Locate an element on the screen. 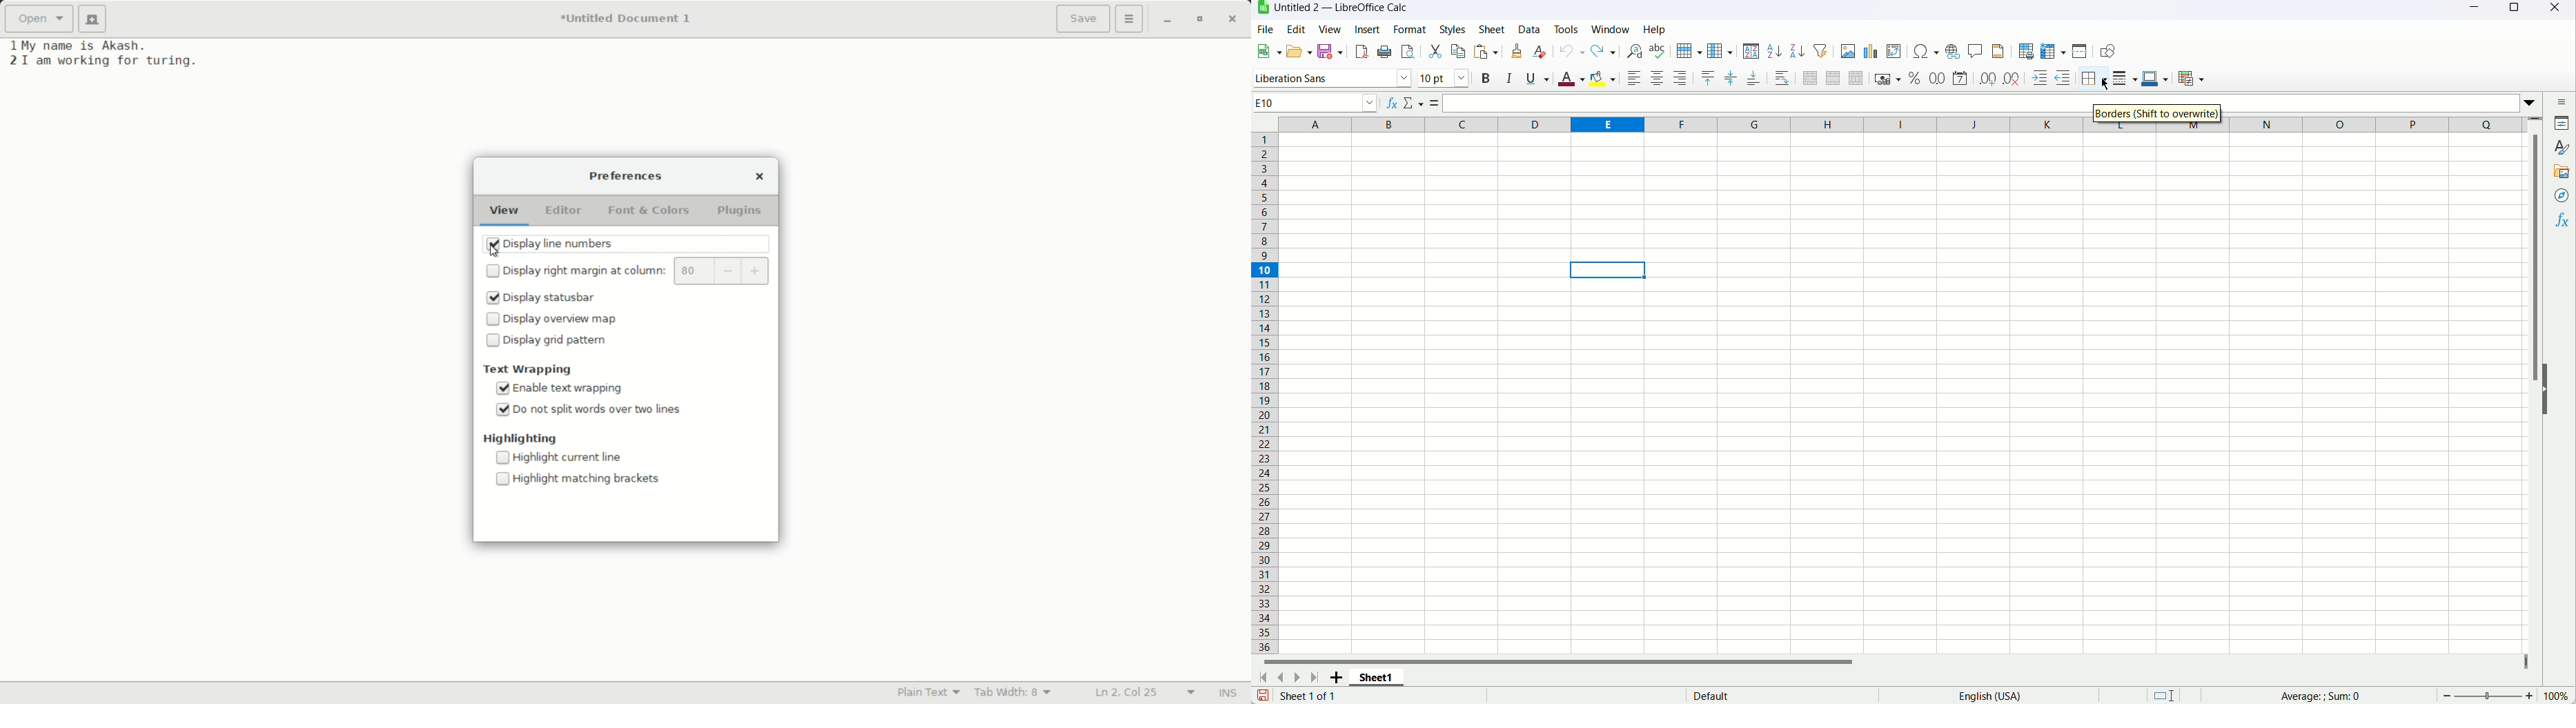  Horizontal scroll bar is located at coordinates (1577, 664).